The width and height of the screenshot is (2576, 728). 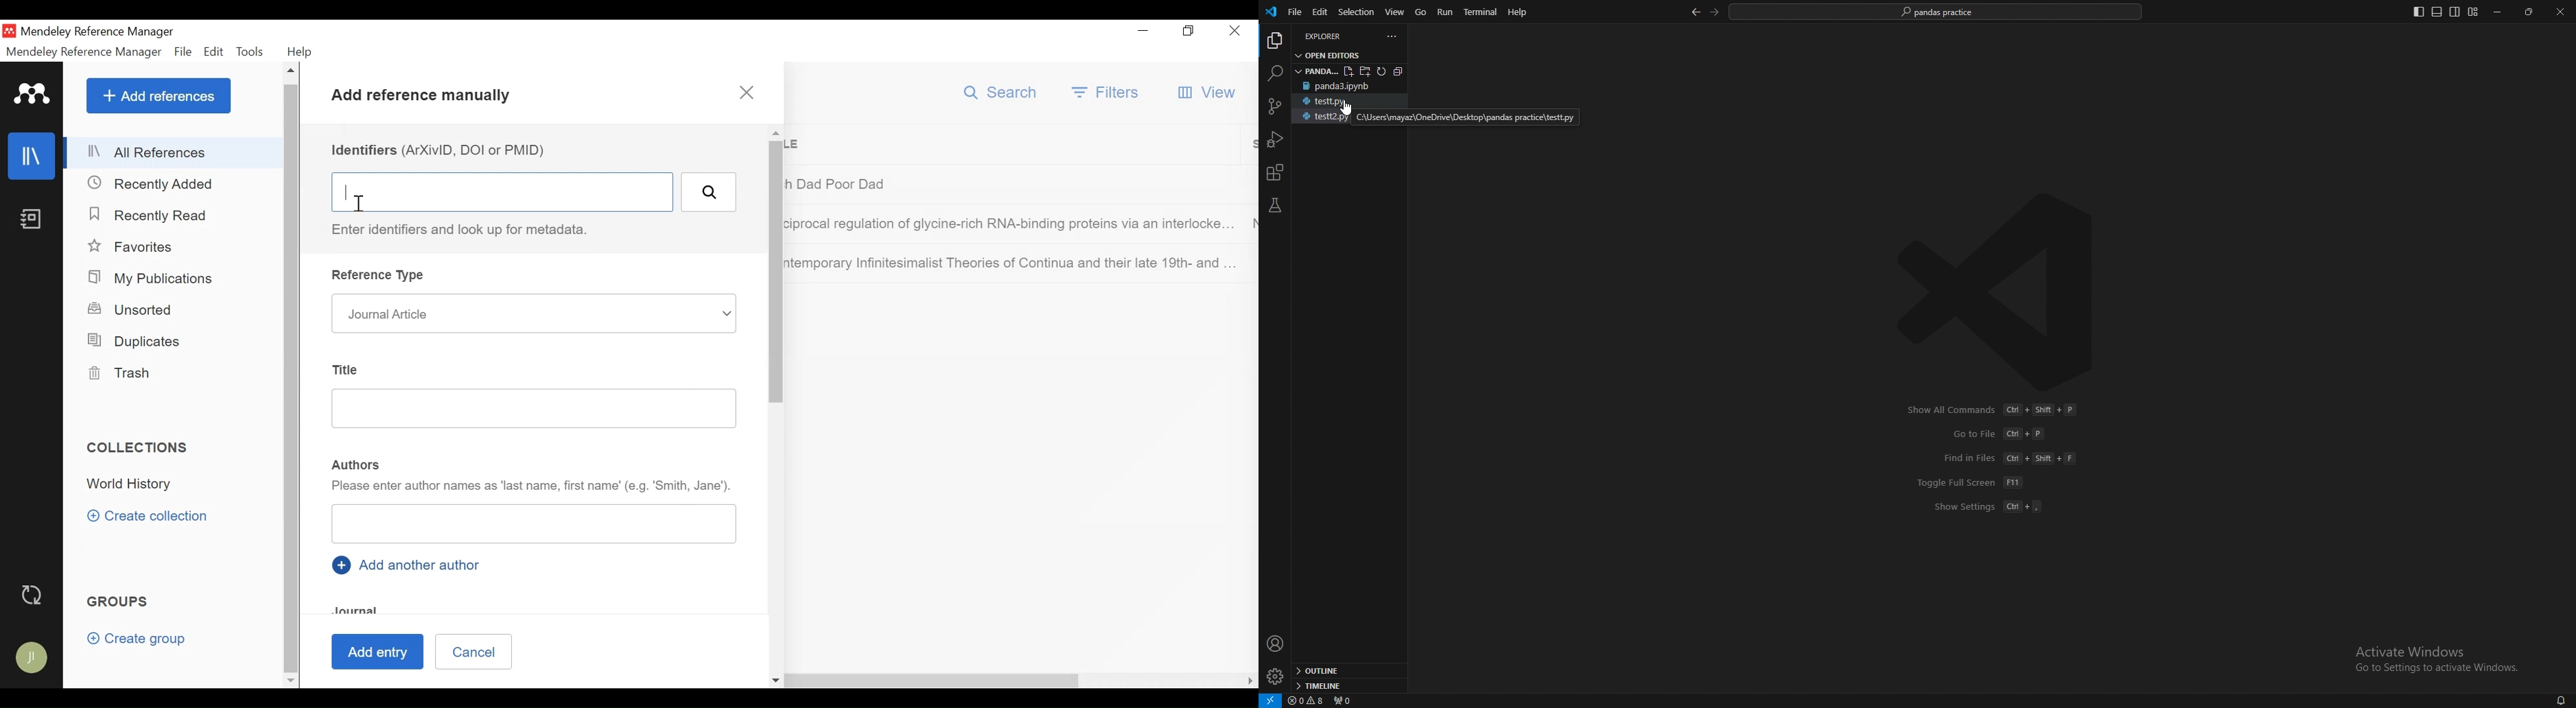 I want to click on Search, so click(x=1001, y=92).